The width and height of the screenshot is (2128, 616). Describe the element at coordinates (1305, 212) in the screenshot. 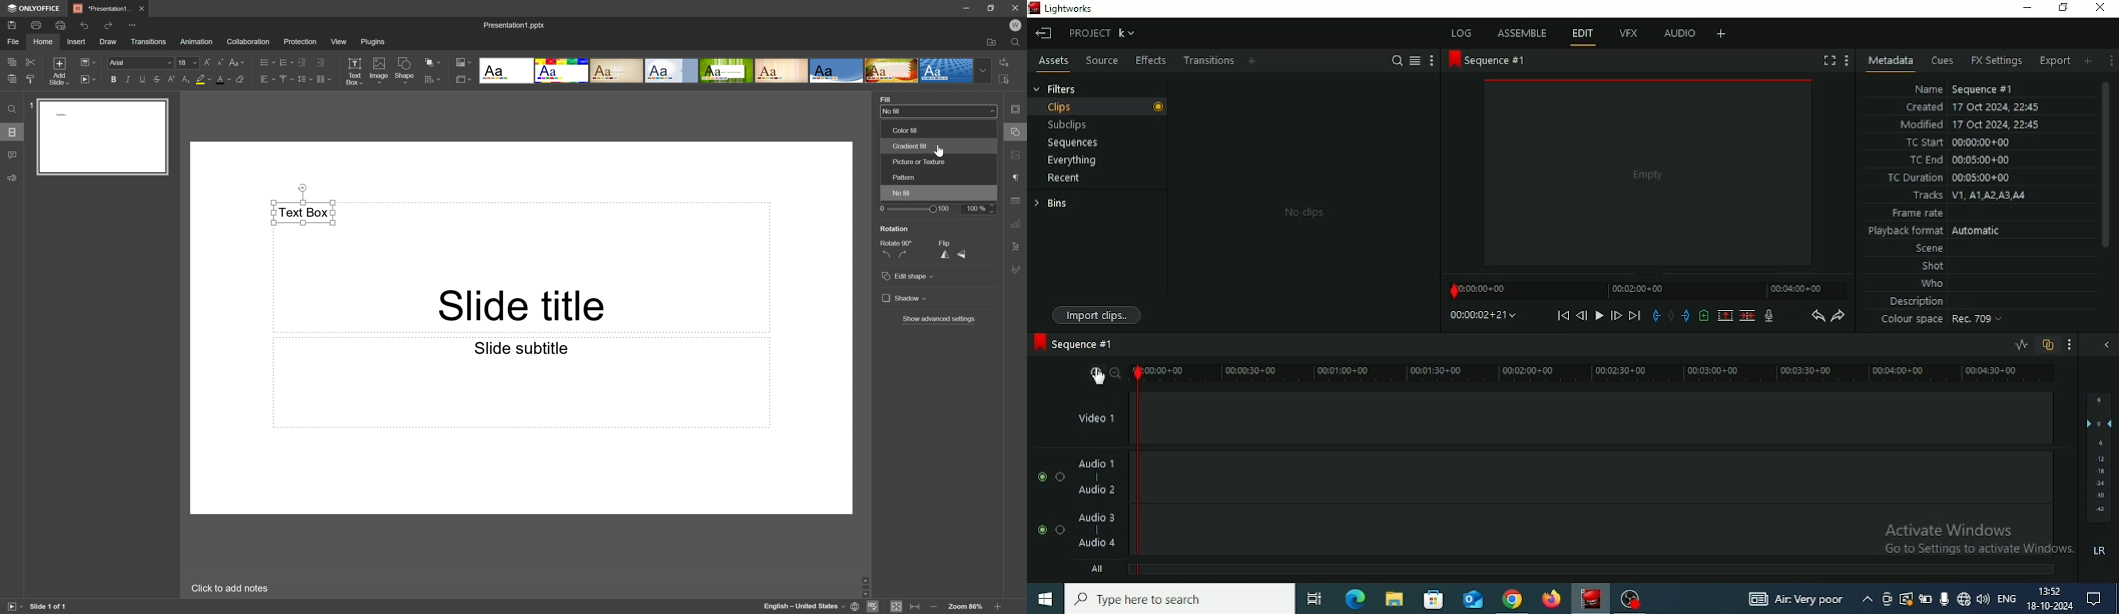

I see `No clips` at that location.